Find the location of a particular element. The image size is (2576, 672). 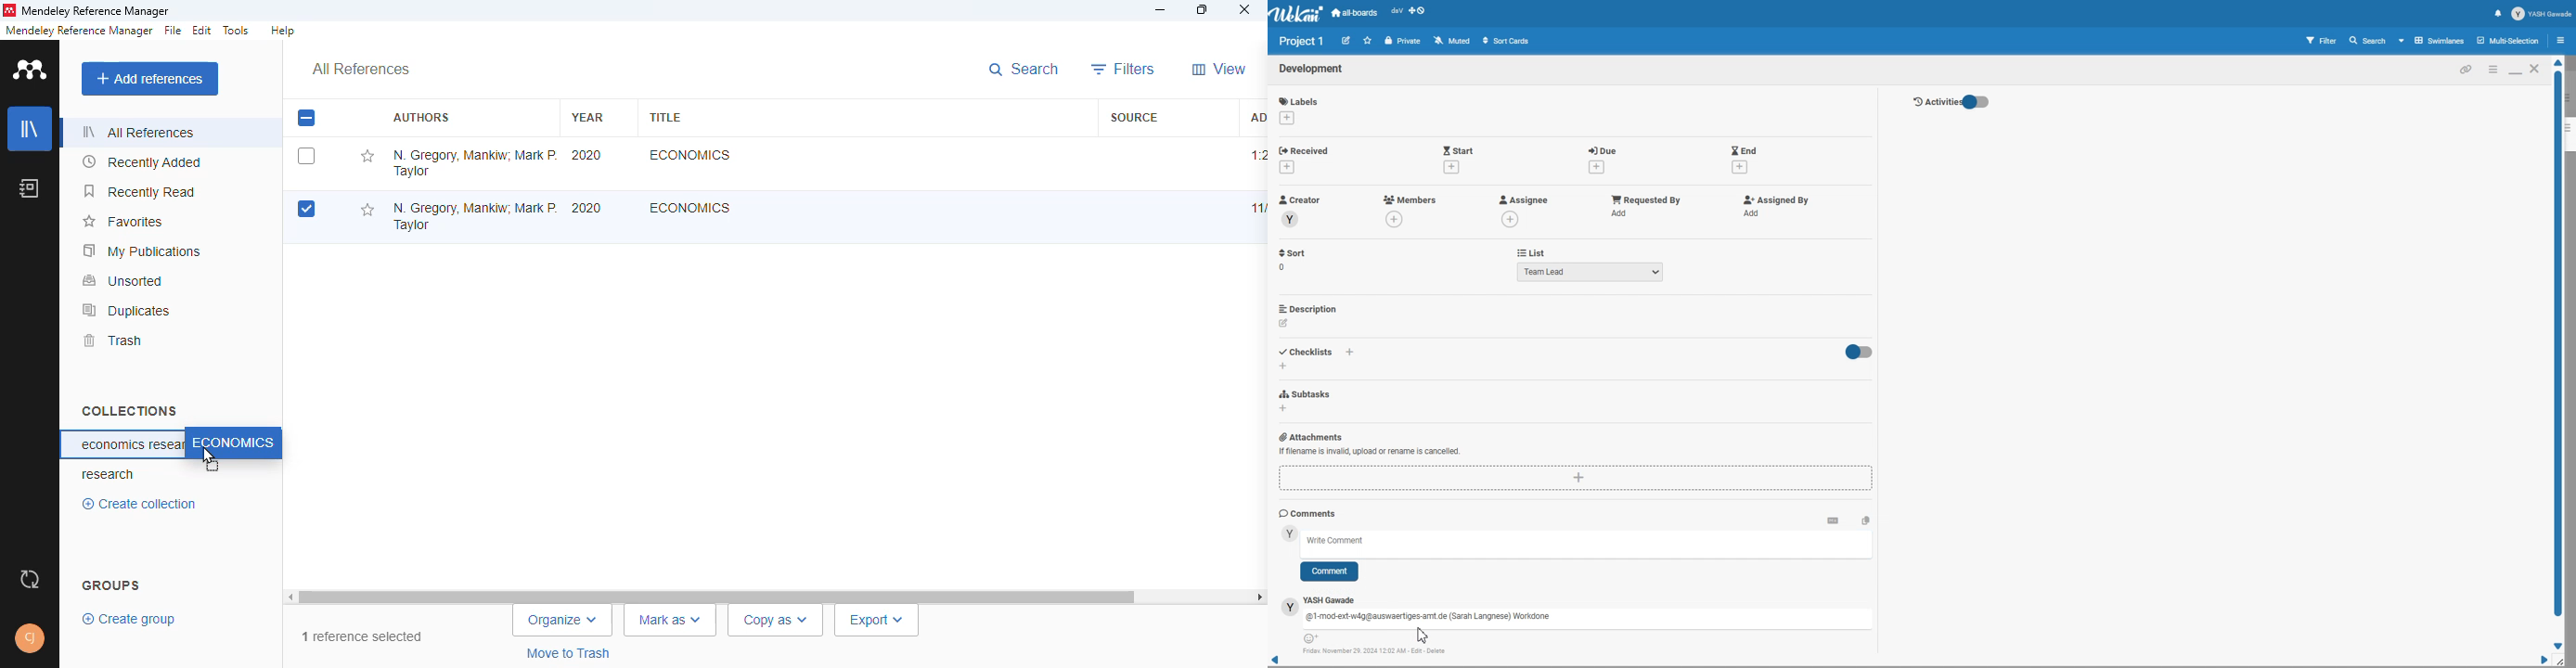

Sort Cards is located at coordinates (1506, 40).